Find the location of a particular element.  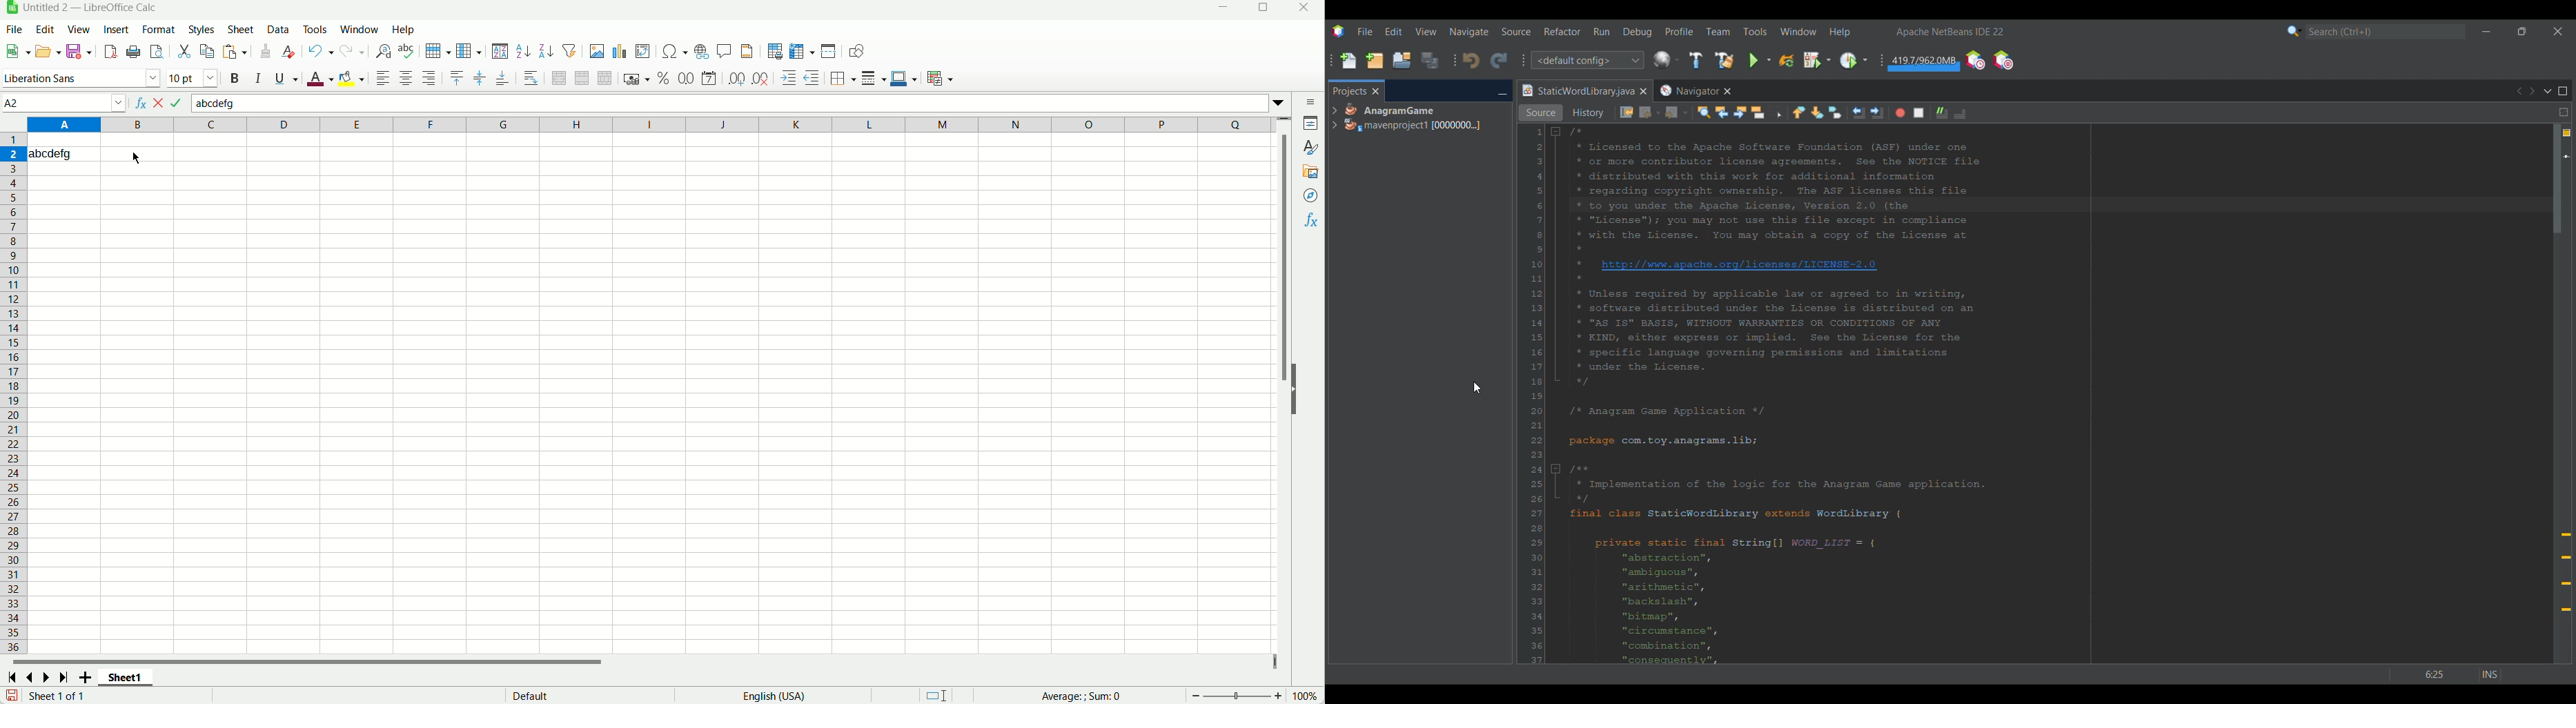

decrease indent is located at coordinates (812, 77).